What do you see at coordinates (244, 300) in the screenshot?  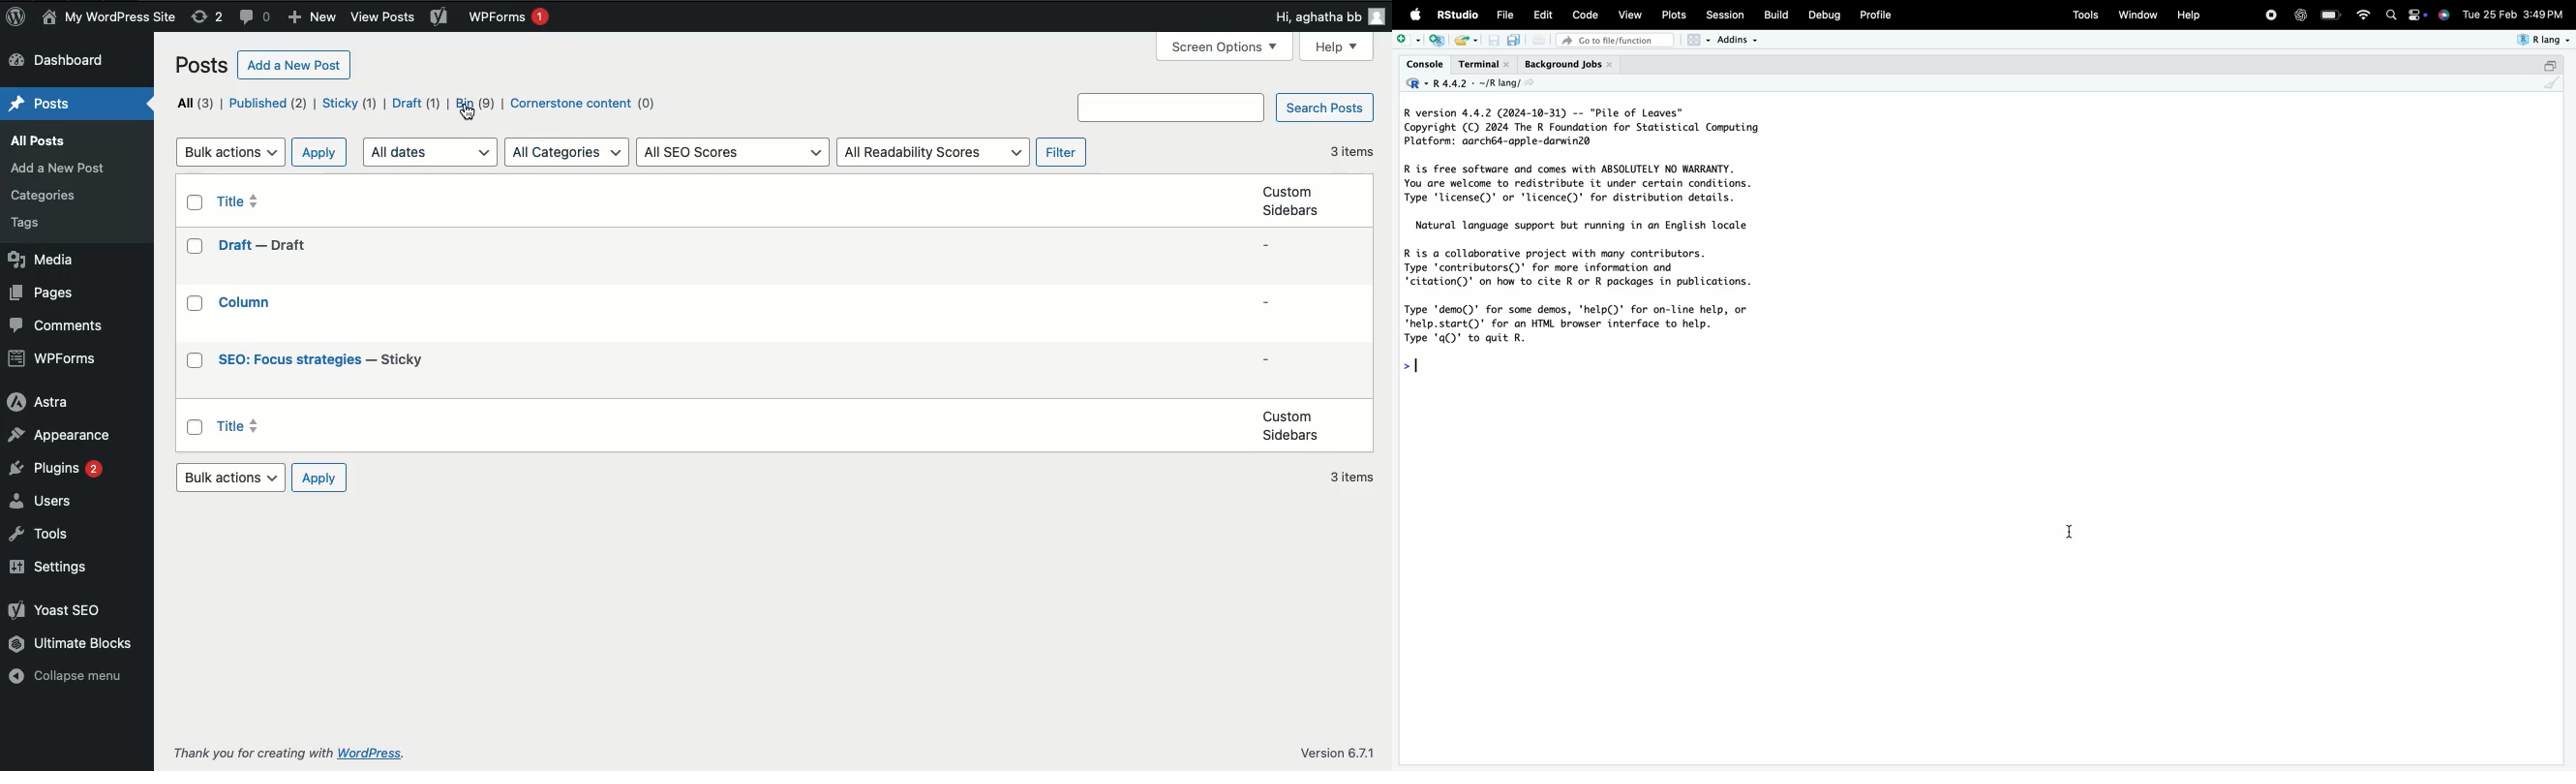 I see `Title` at bounding box center [244, 300].